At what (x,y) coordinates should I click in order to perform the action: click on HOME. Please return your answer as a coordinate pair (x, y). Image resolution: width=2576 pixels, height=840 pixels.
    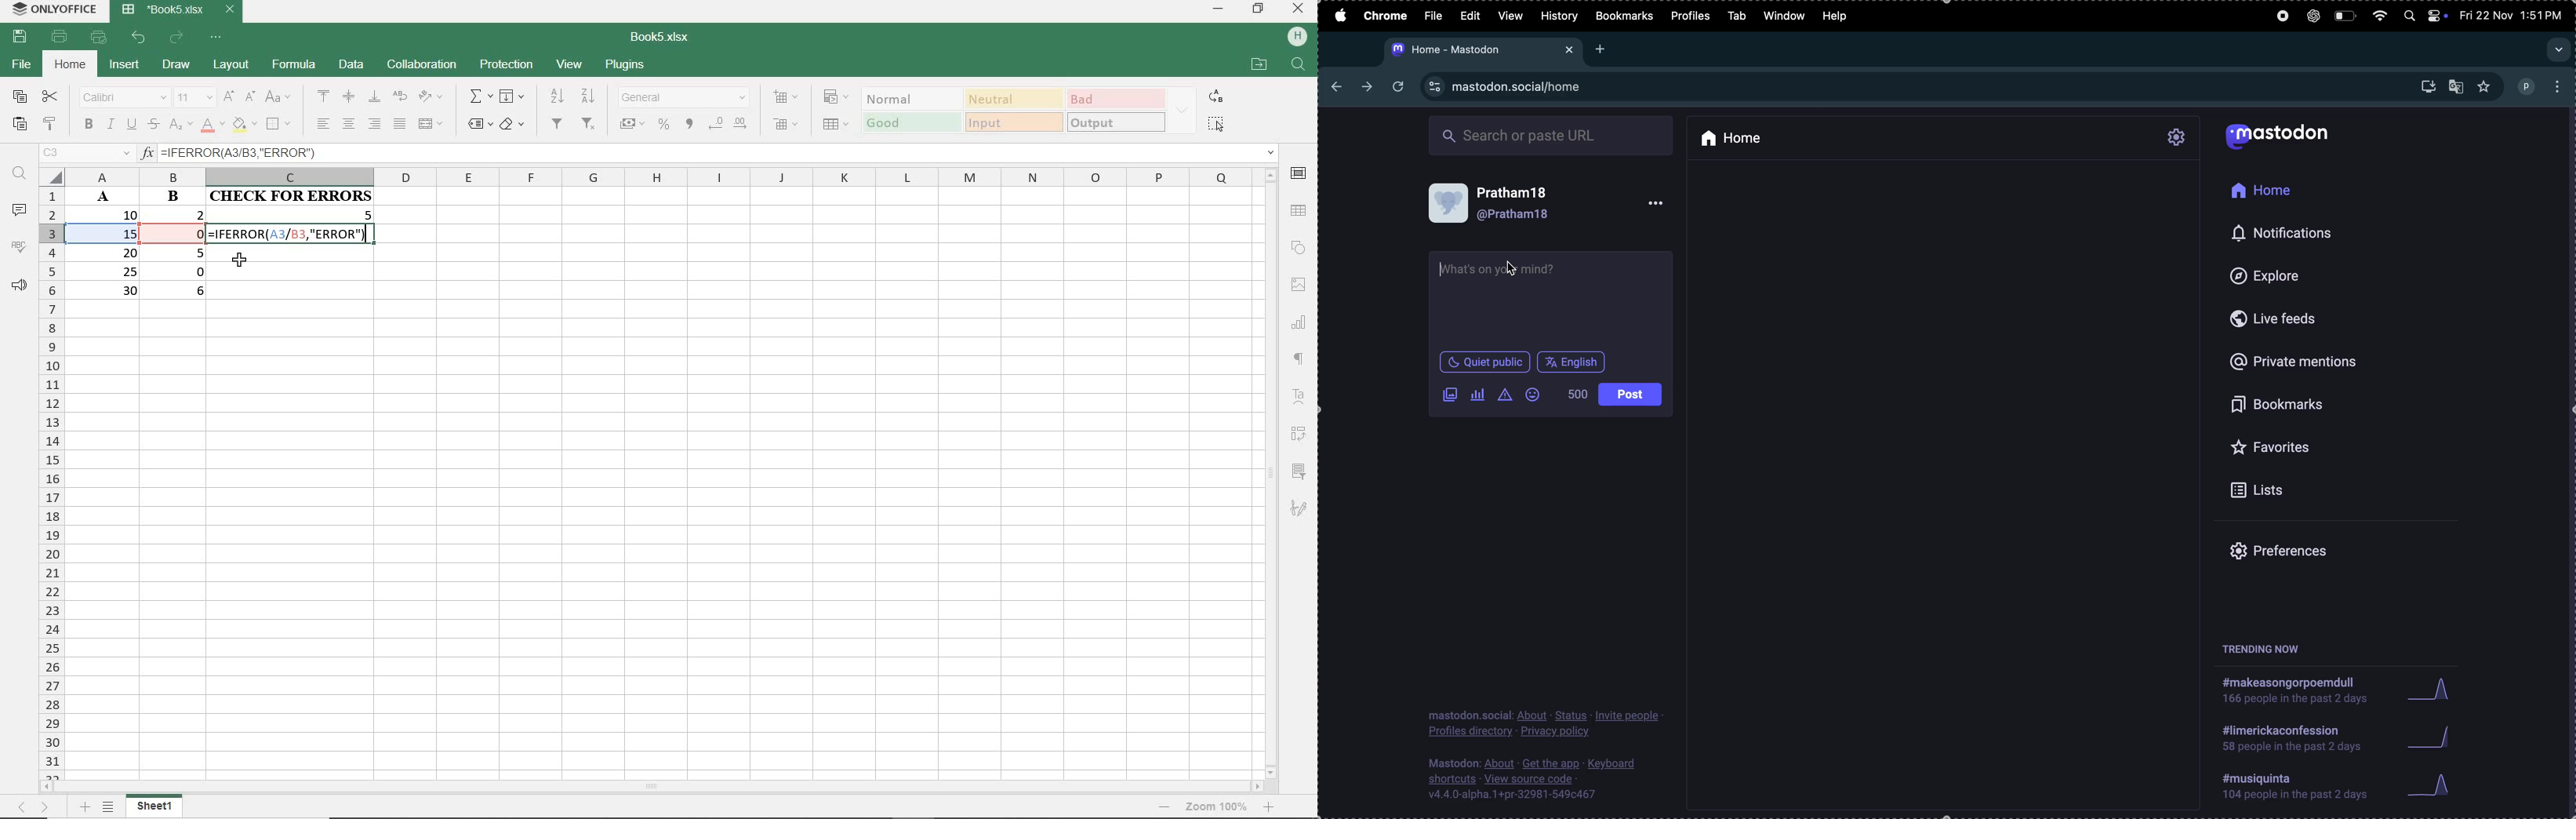
    Looking at the image, I should click on (70, 67).